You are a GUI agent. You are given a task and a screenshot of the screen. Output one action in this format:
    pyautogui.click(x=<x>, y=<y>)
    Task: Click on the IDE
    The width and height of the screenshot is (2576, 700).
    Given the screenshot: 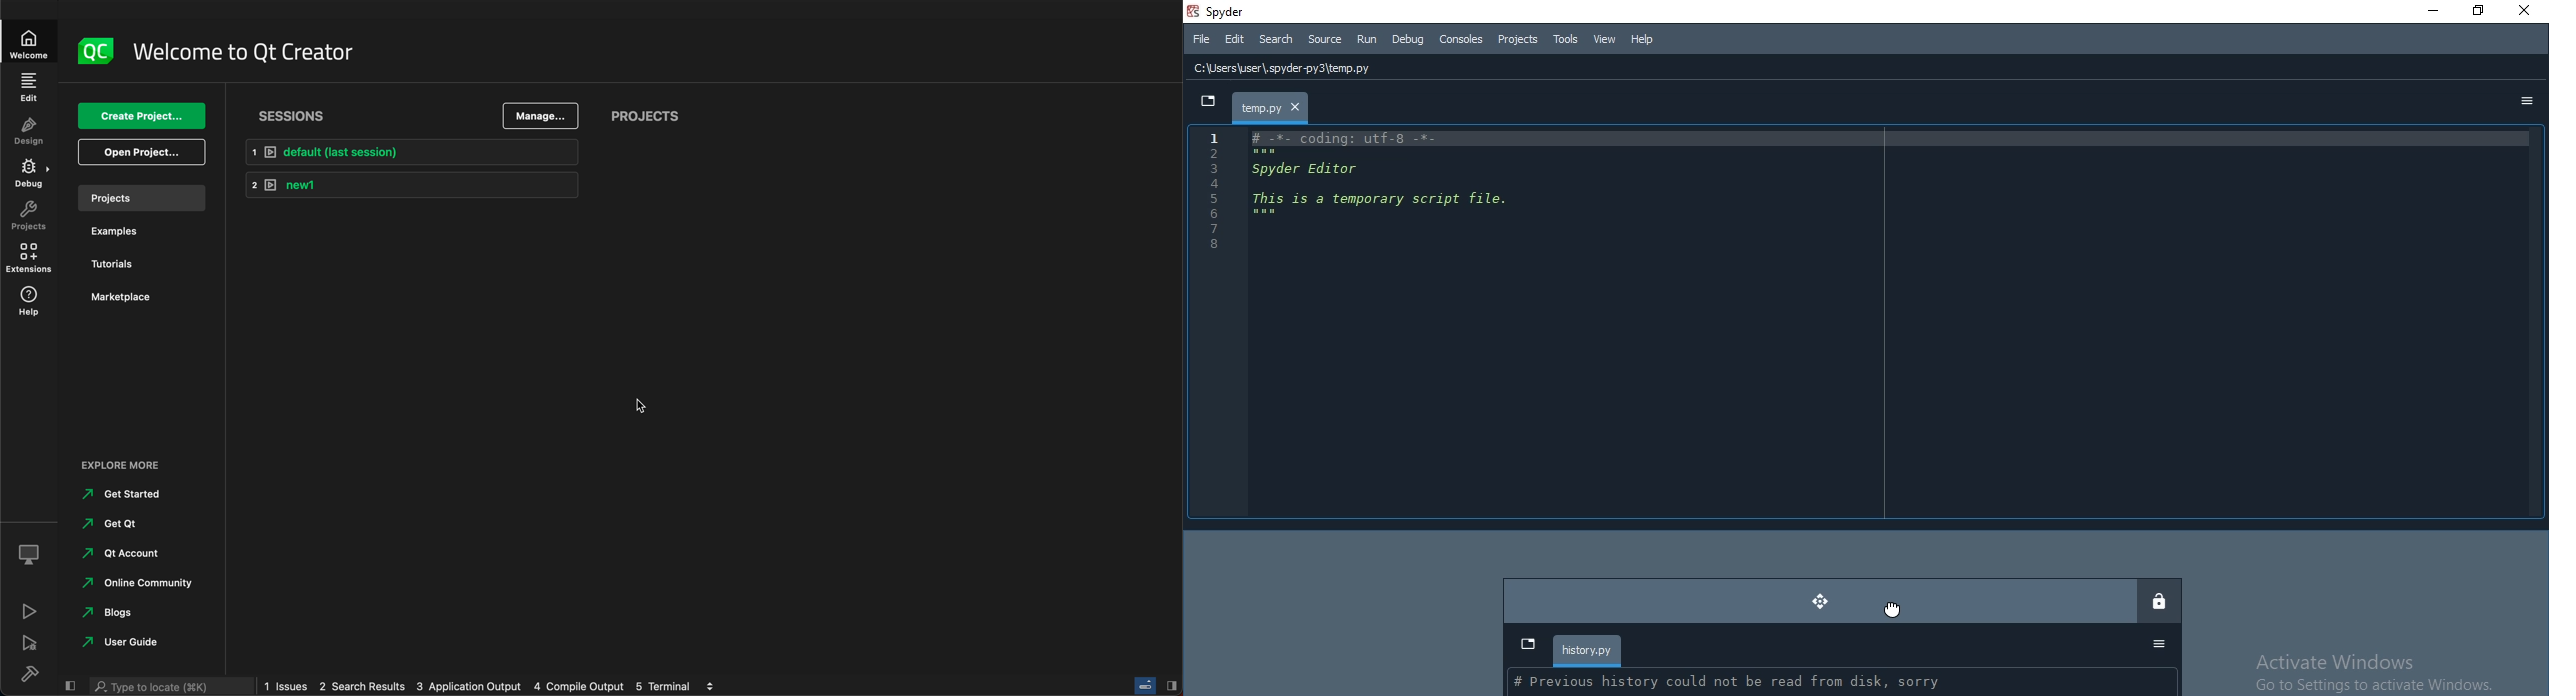 What is the action you would take?
    pyautogui.click(x=1864, y=321)
    